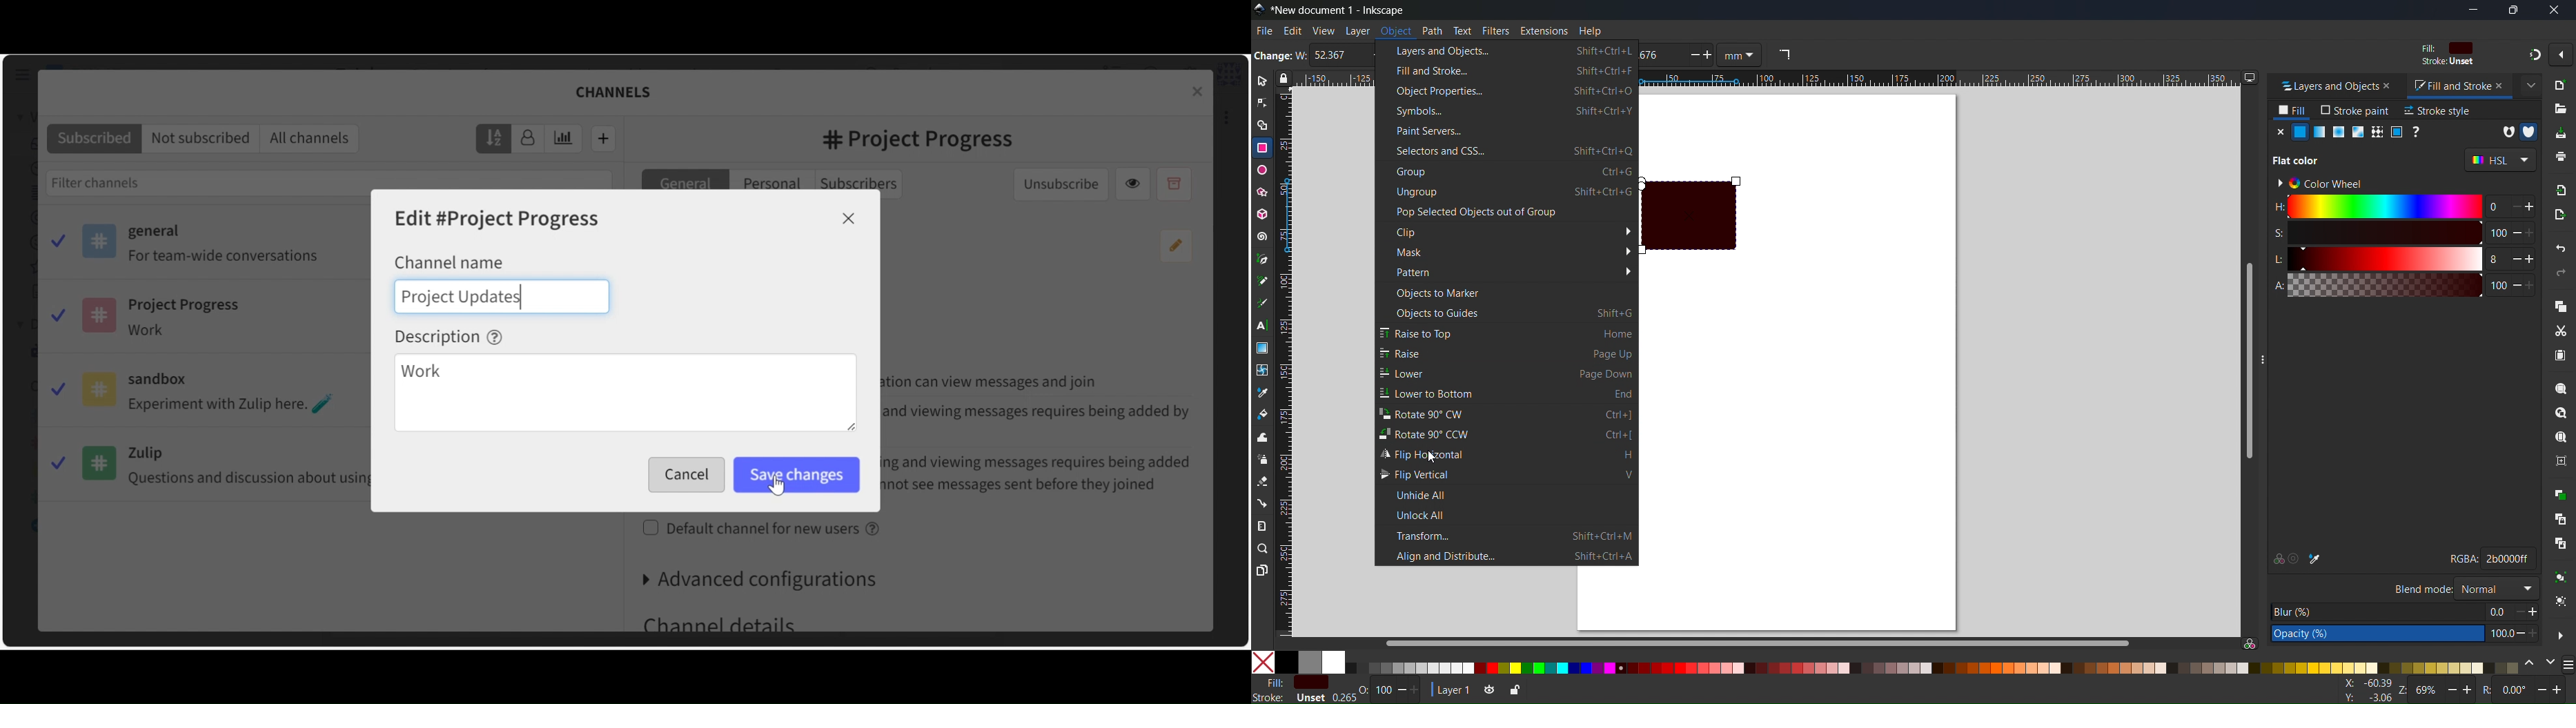  I want to click on Maximize opacity, so click(1420, 690).